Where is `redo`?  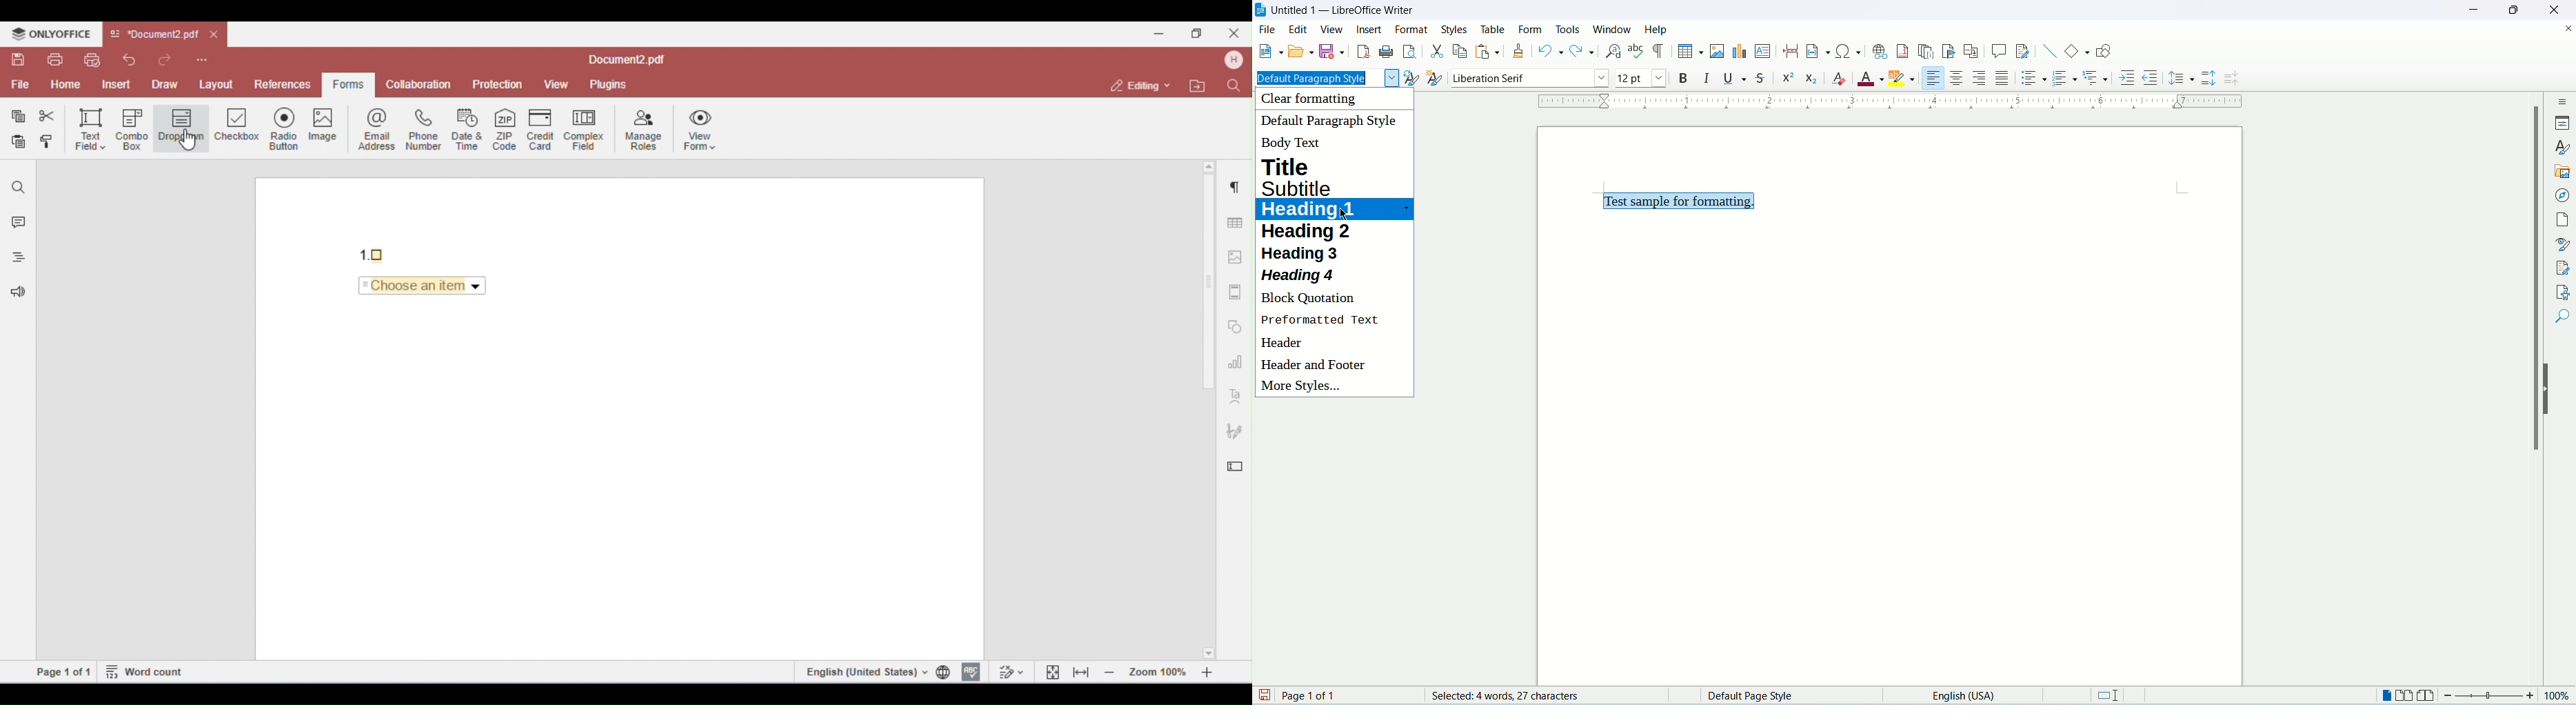 redo is located at coordinates (1582, 52).